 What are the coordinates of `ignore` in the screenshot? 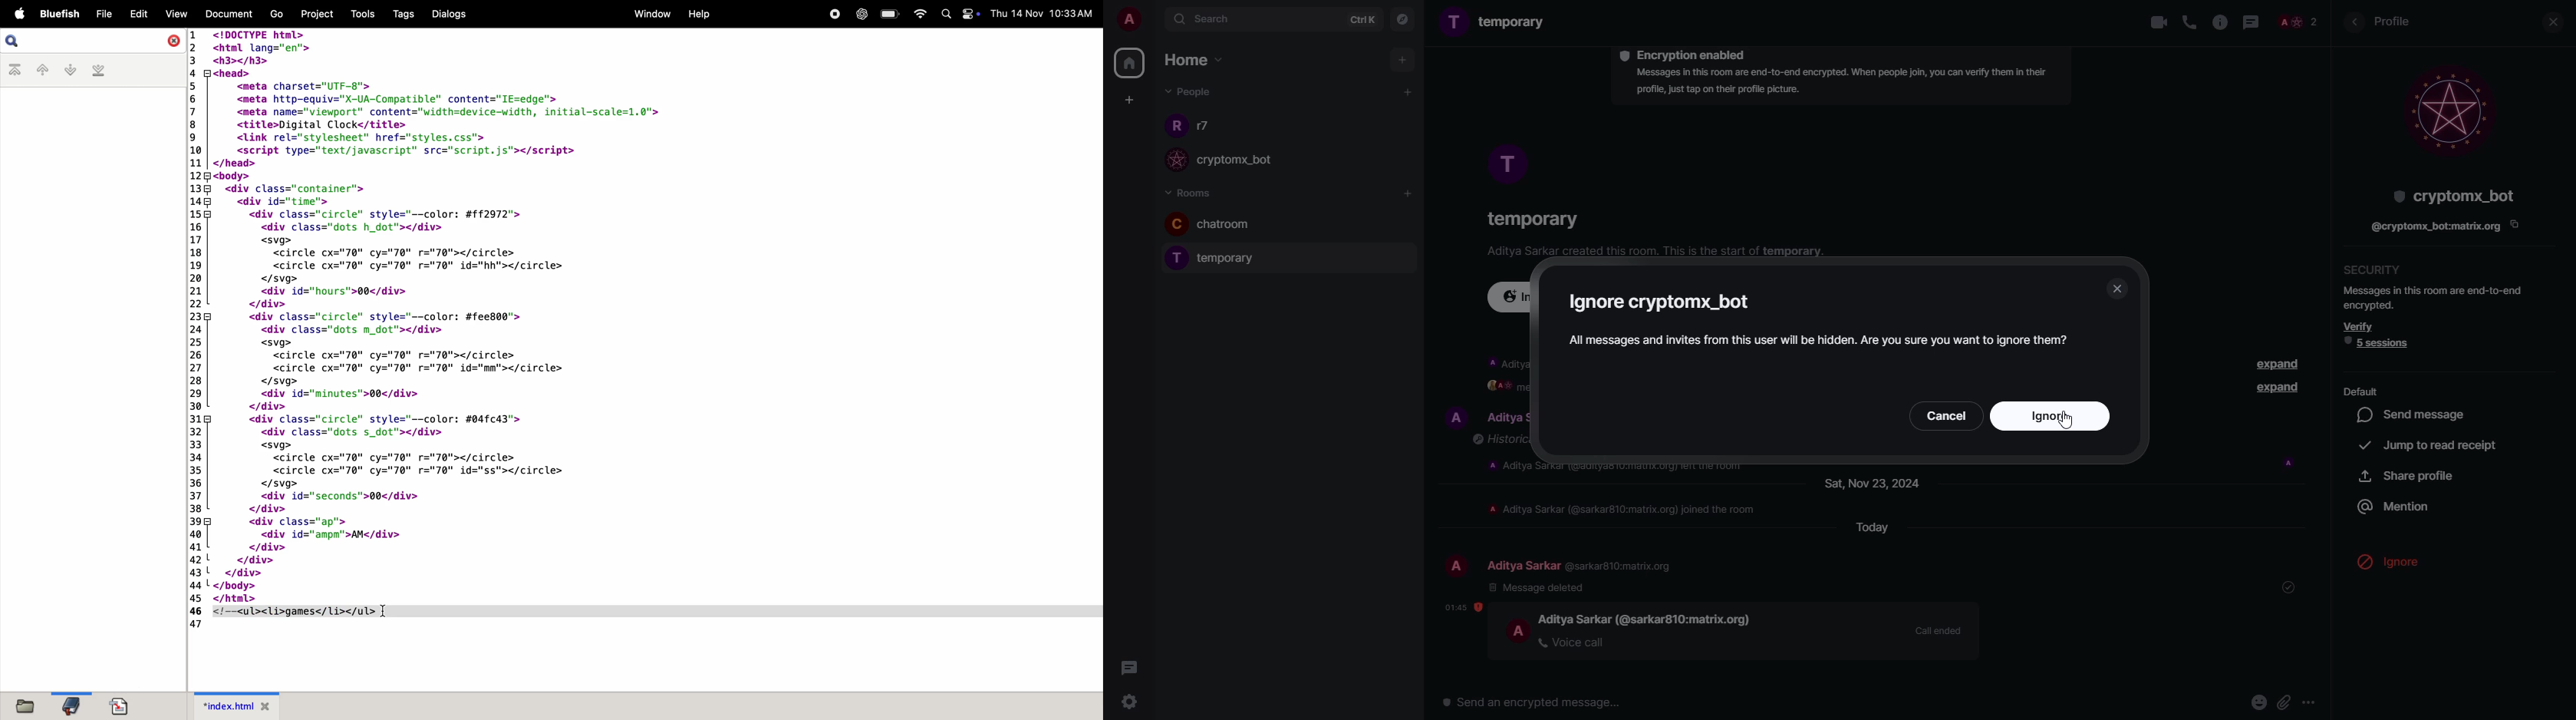 It's located at (2408, 561).